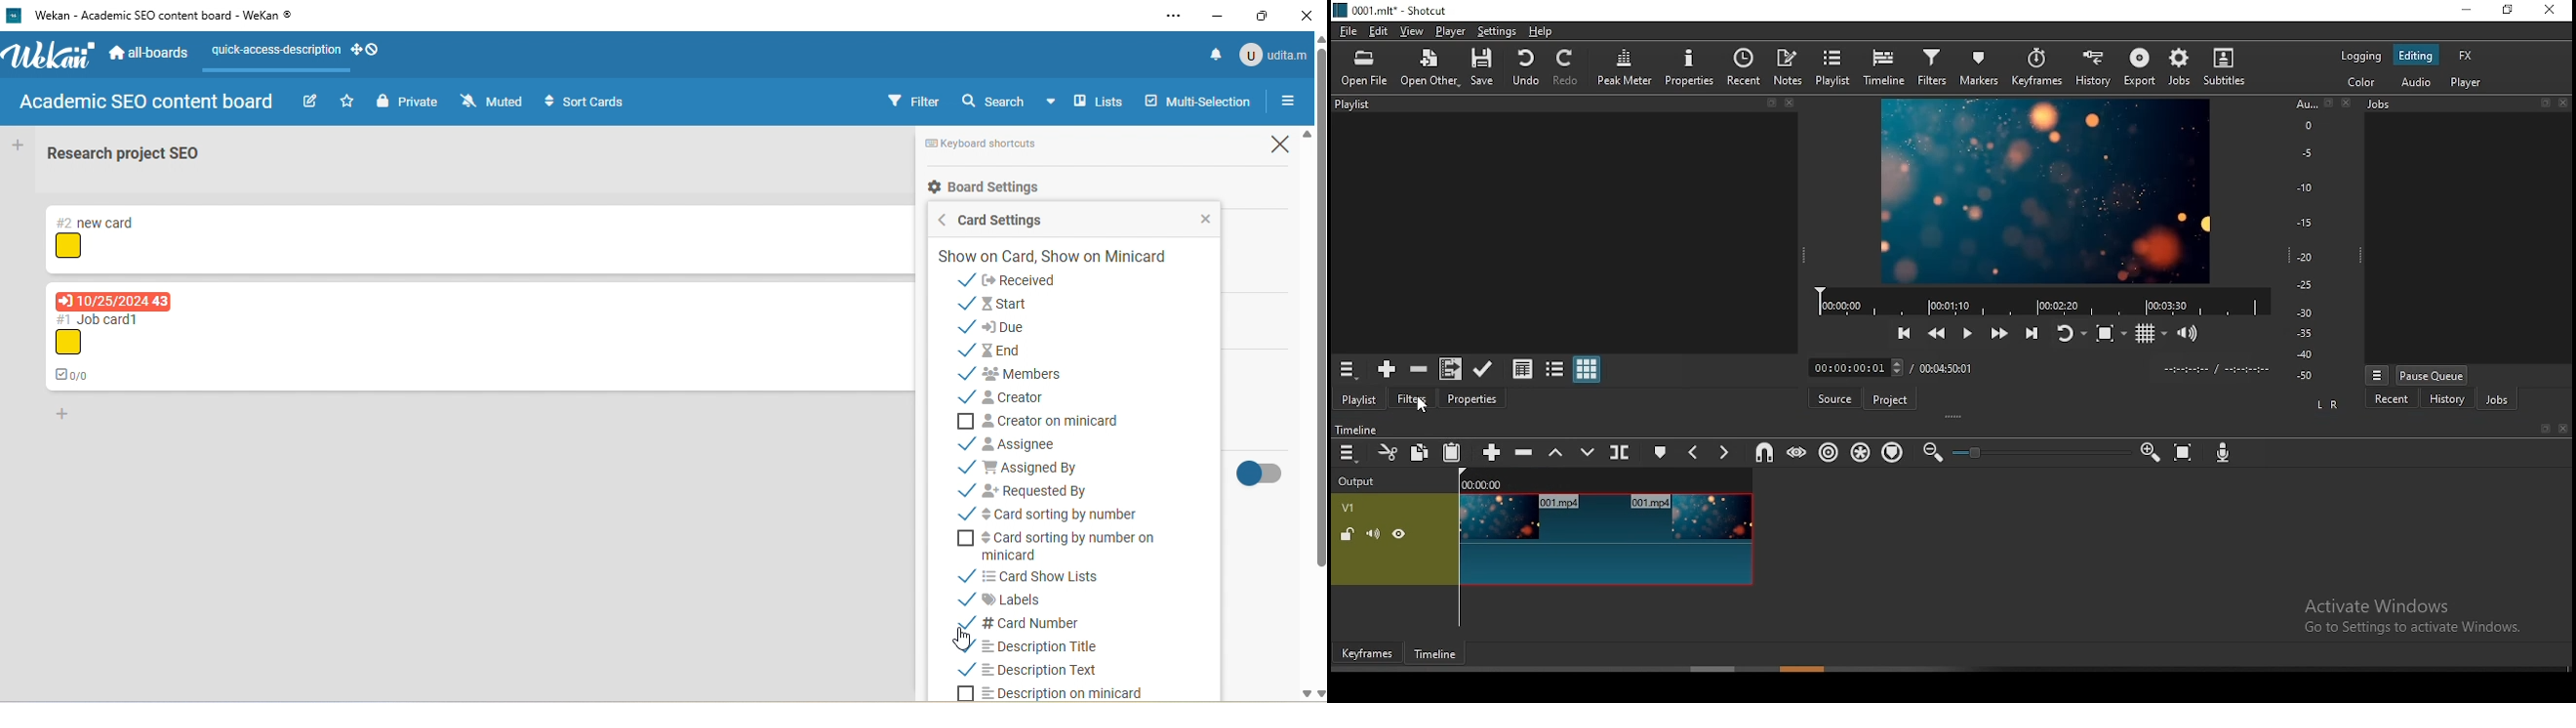  Describe the element at coordinates (1029, 399) in the screenshot. I see `creator` at that location.